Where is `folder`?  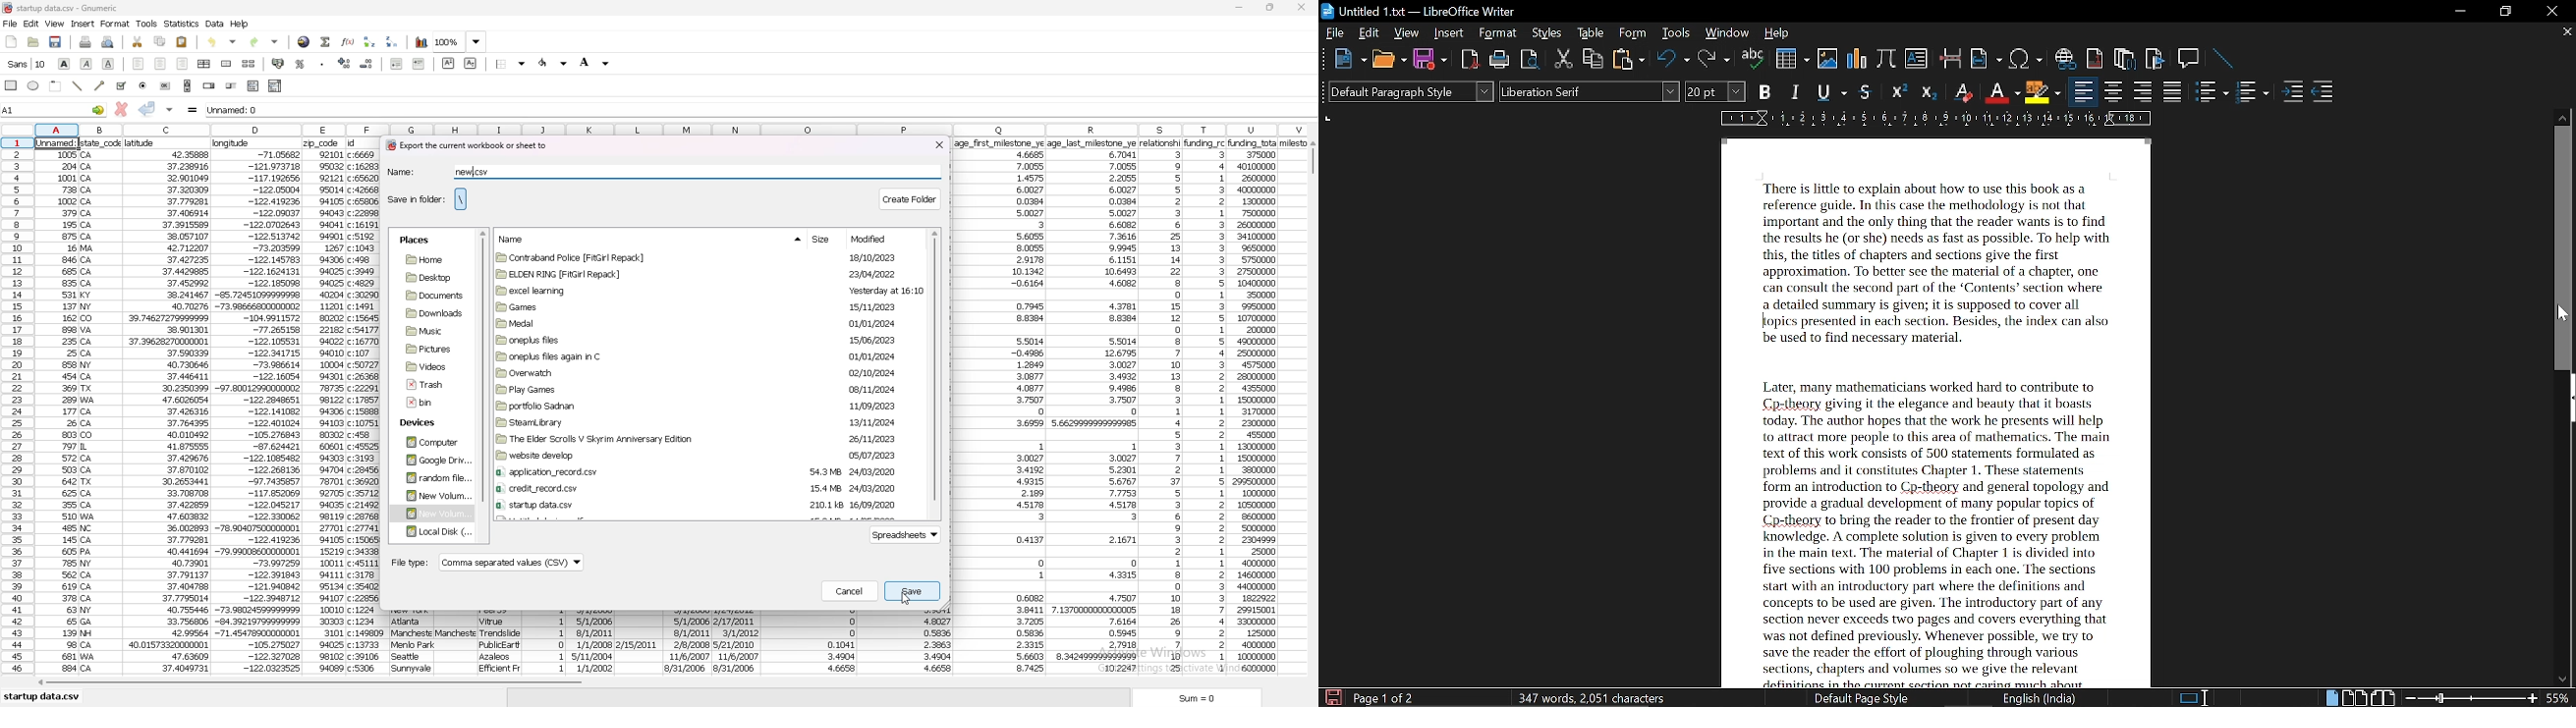
folder is located at coordinates (707, 373).